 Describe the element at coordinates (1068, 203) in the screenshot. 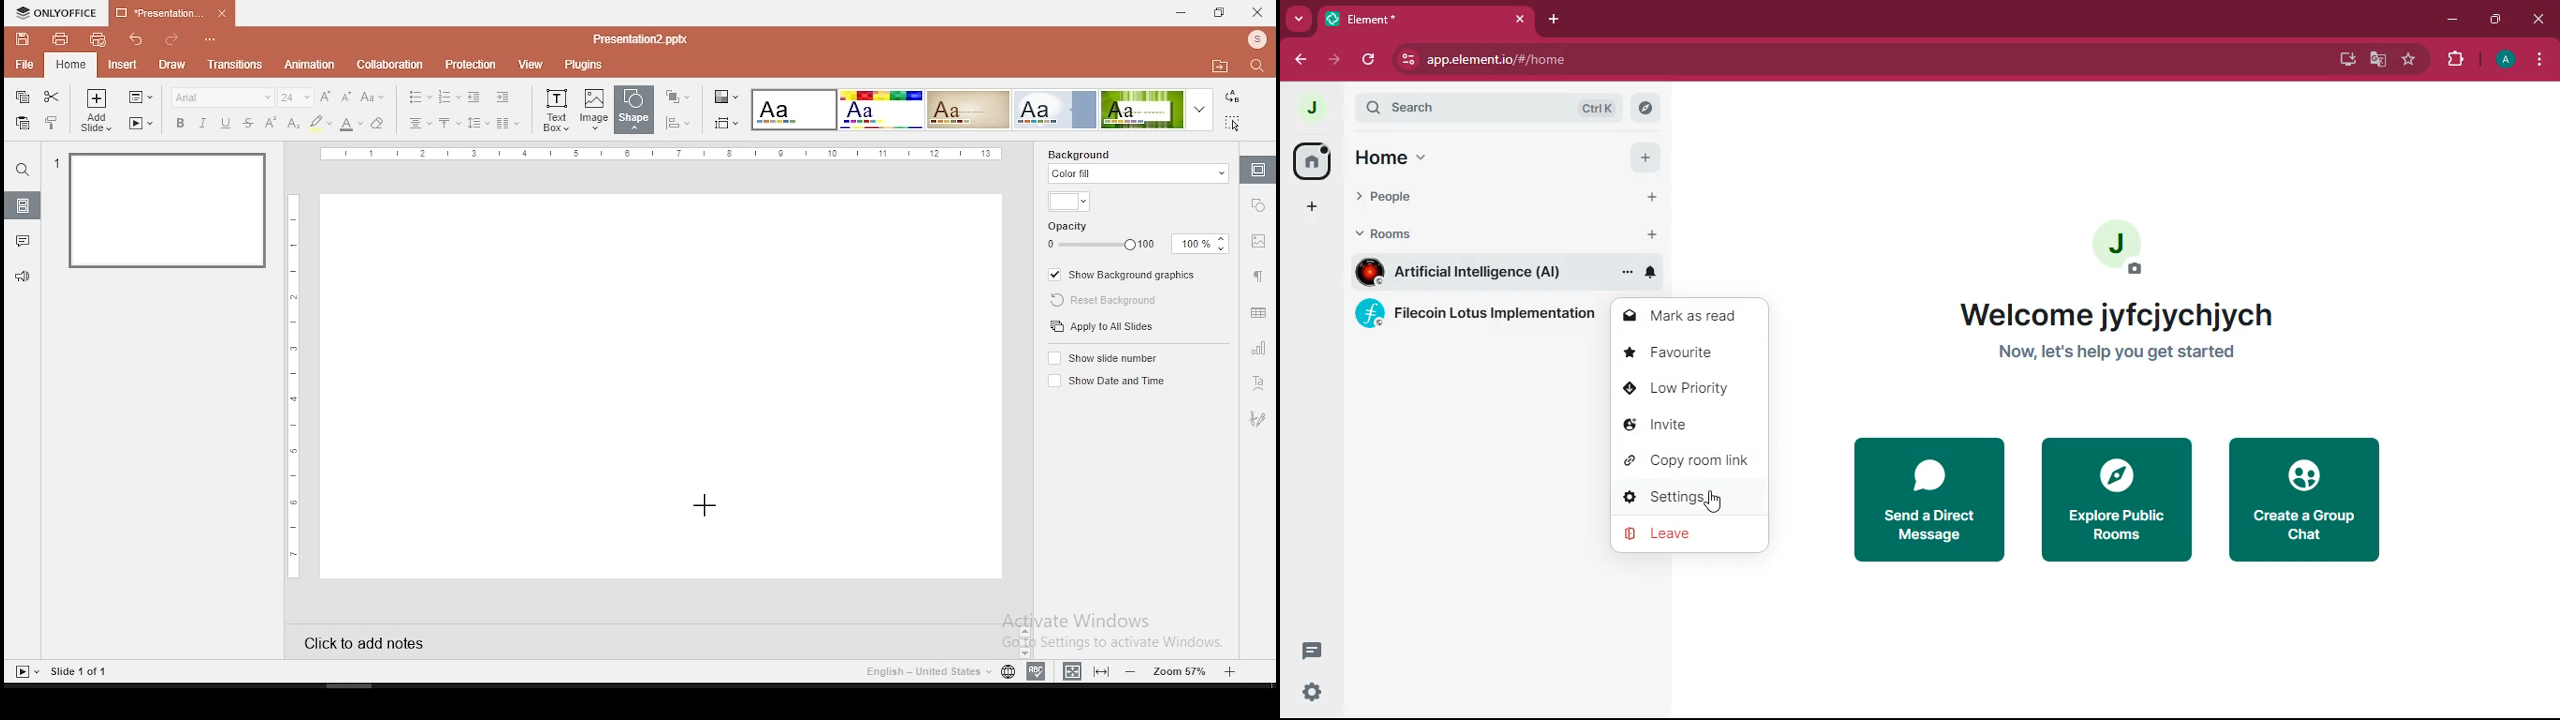

I see `background fill color` at that location.